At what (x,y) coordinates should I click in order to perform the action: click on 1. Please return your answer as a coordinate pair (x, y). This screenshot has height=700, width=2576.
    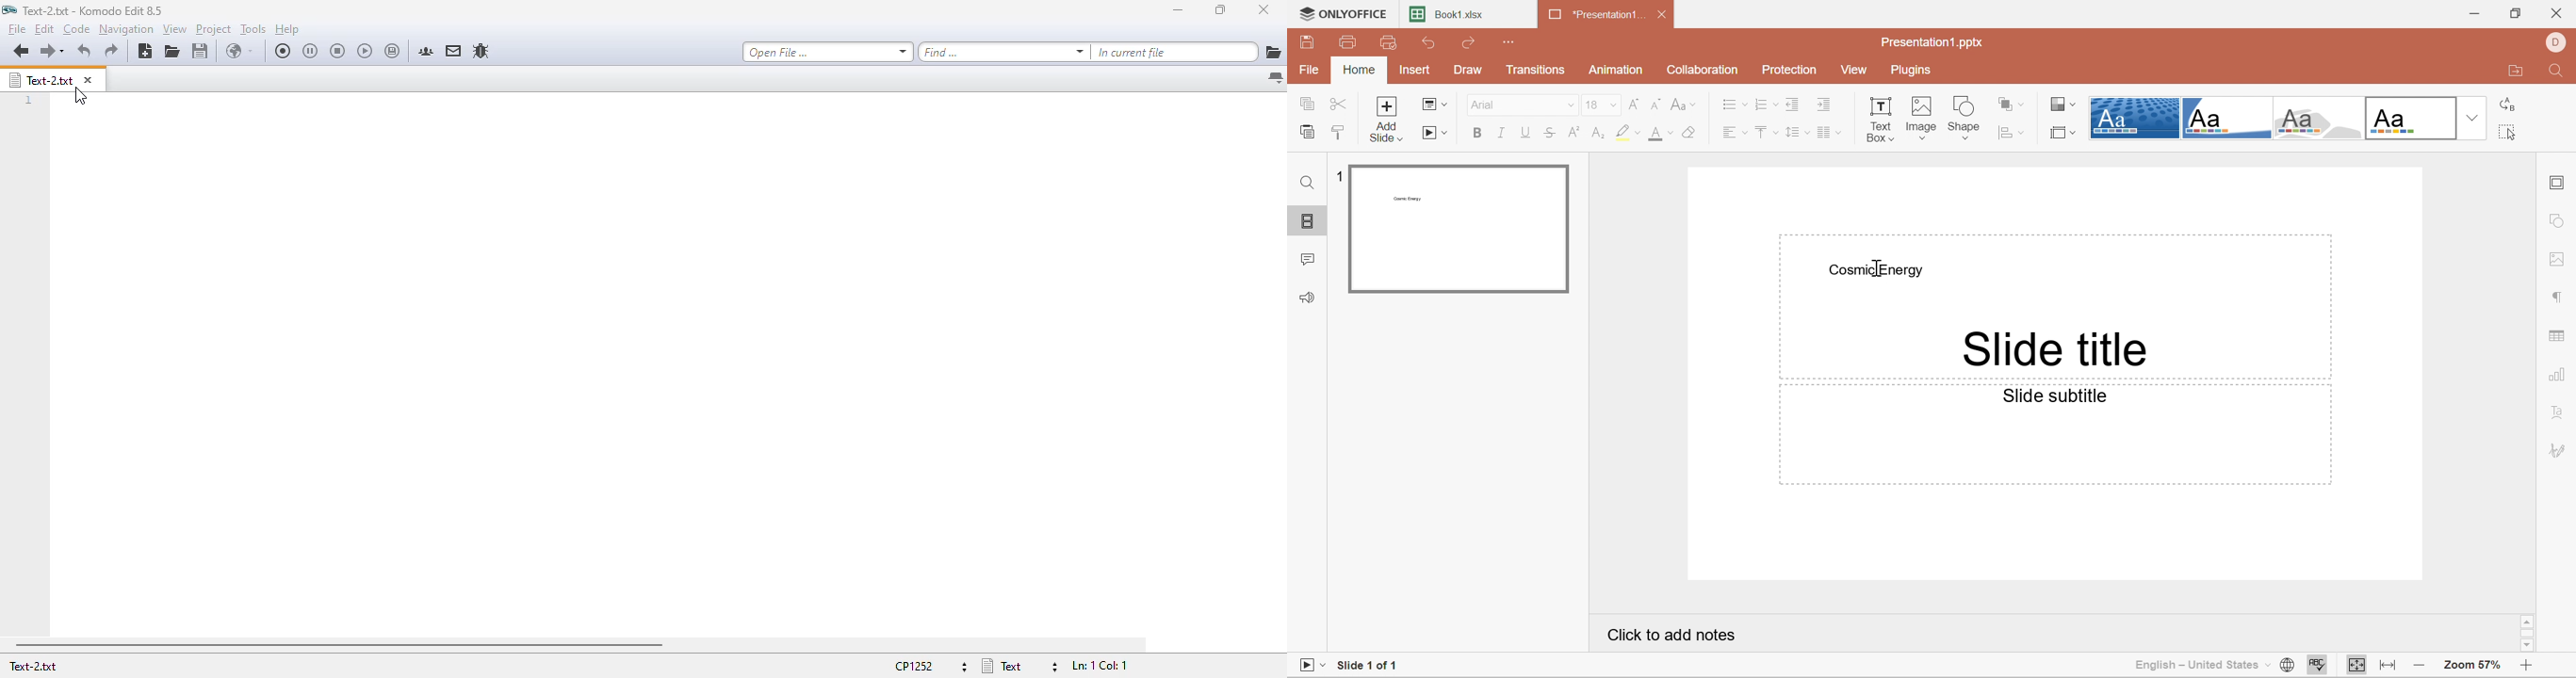
    Looking at the image, I should click on (1341, 175).